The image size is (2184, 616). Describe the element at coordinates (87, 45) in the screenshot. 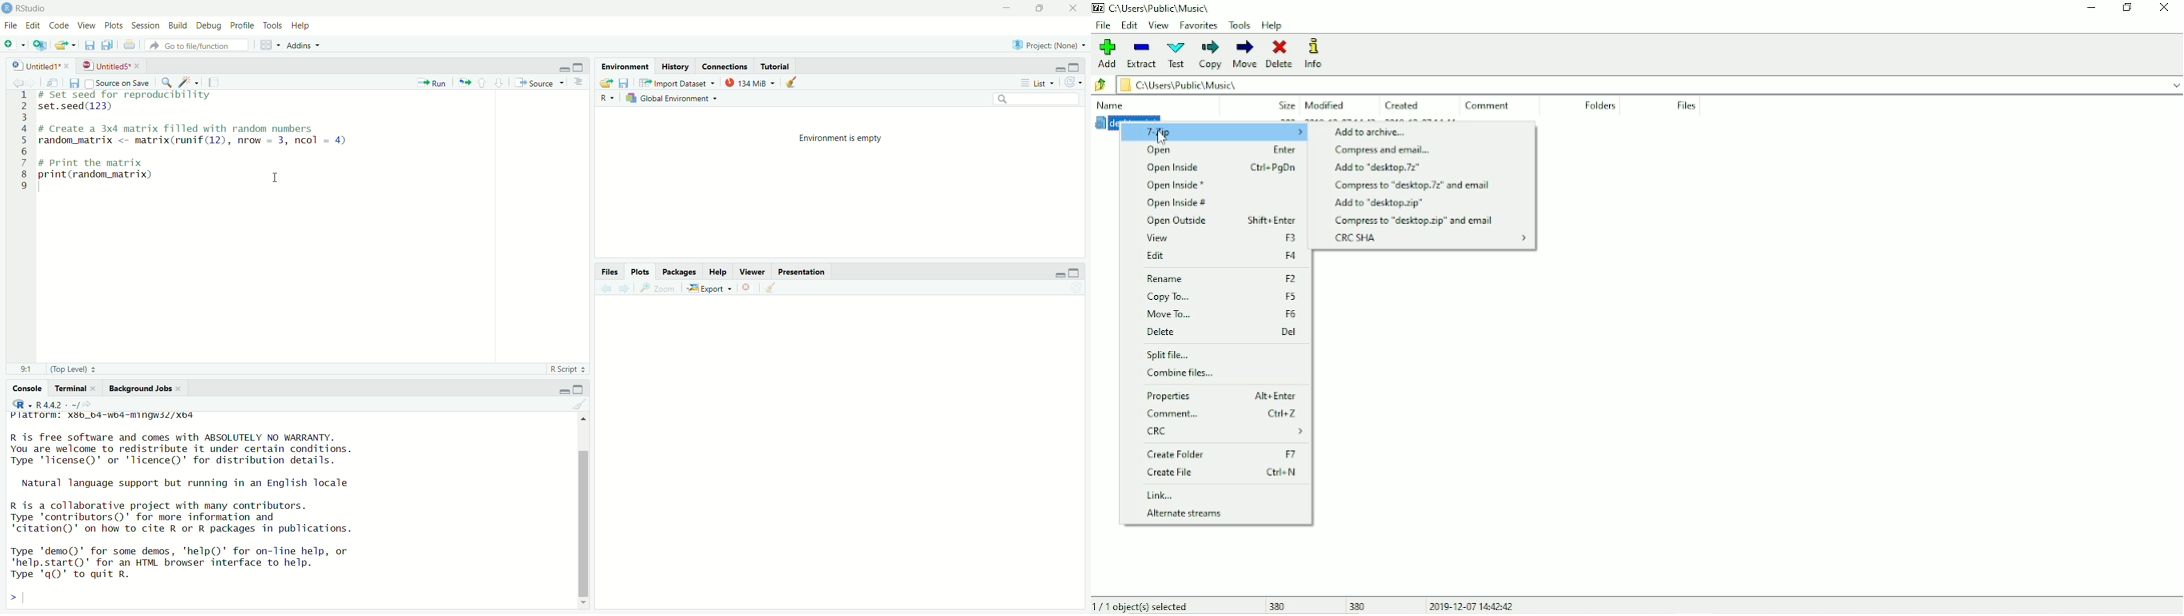

I see `files` at that location.